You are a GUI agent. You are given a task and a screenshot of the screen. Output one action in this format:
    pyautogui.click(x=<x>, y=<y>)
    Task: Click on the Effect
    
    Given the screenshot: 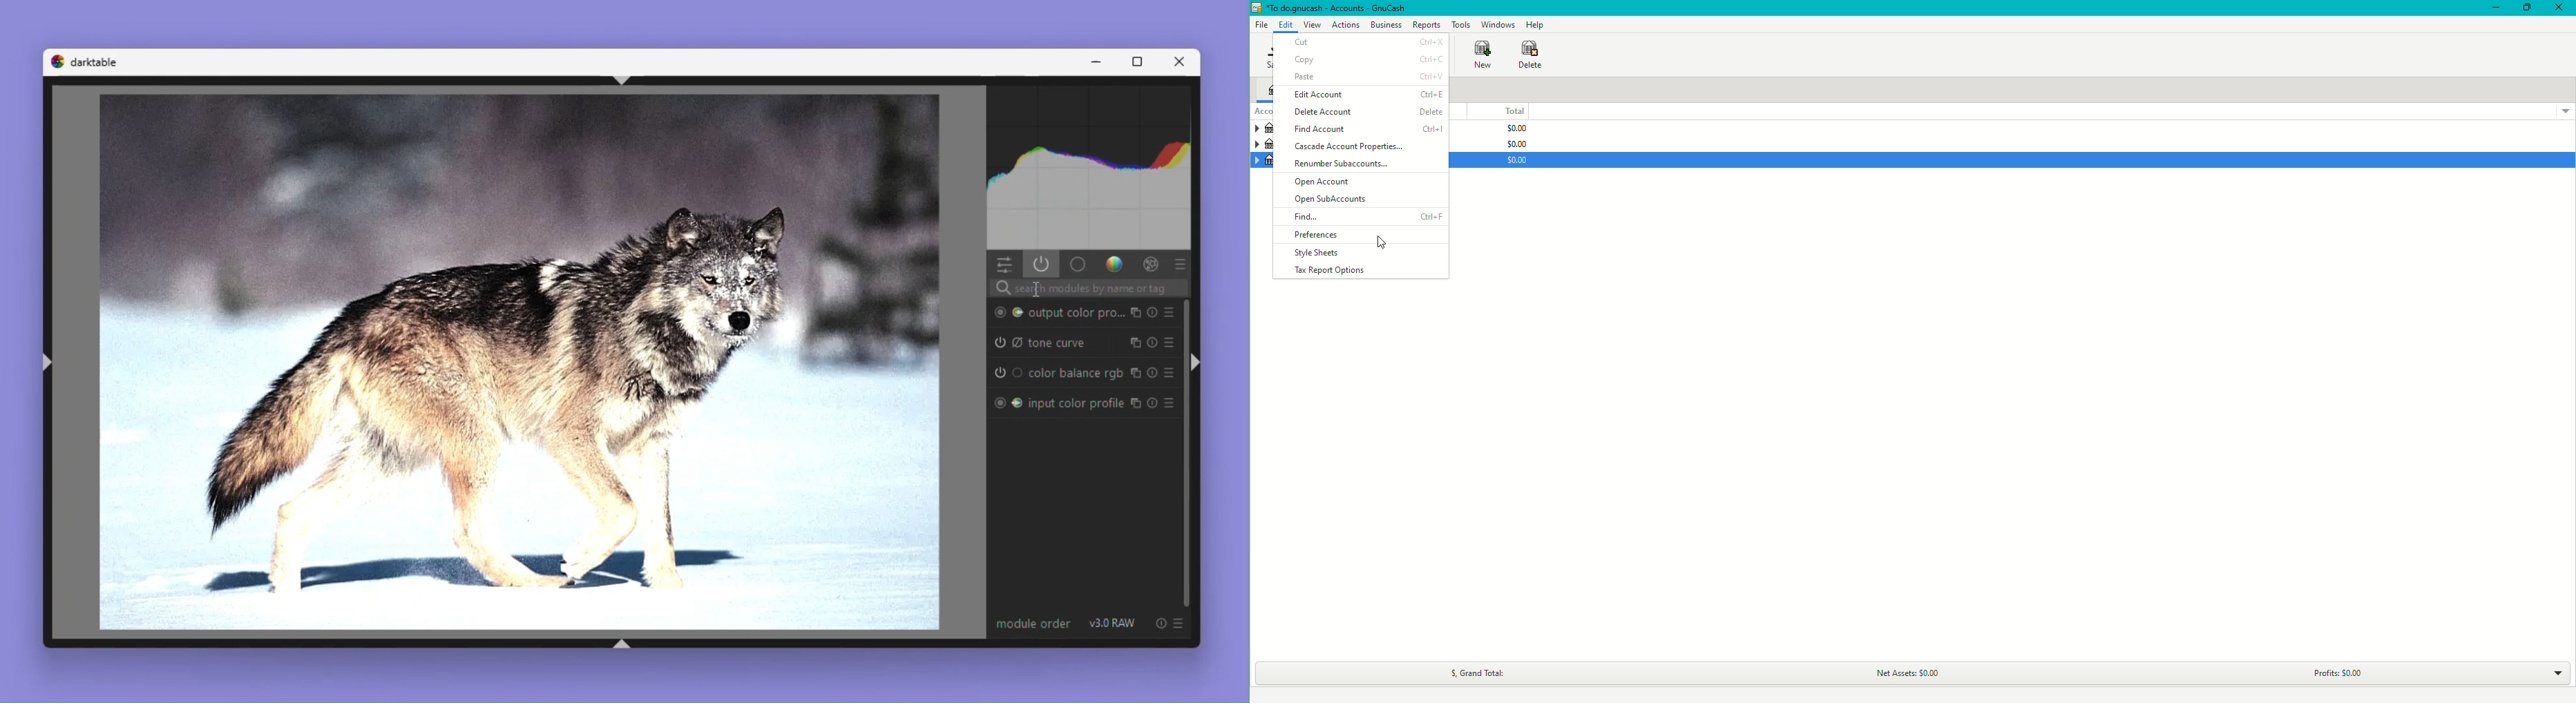 What is the action you would take?
    pyautogui.click(x=1153, y=265)
    